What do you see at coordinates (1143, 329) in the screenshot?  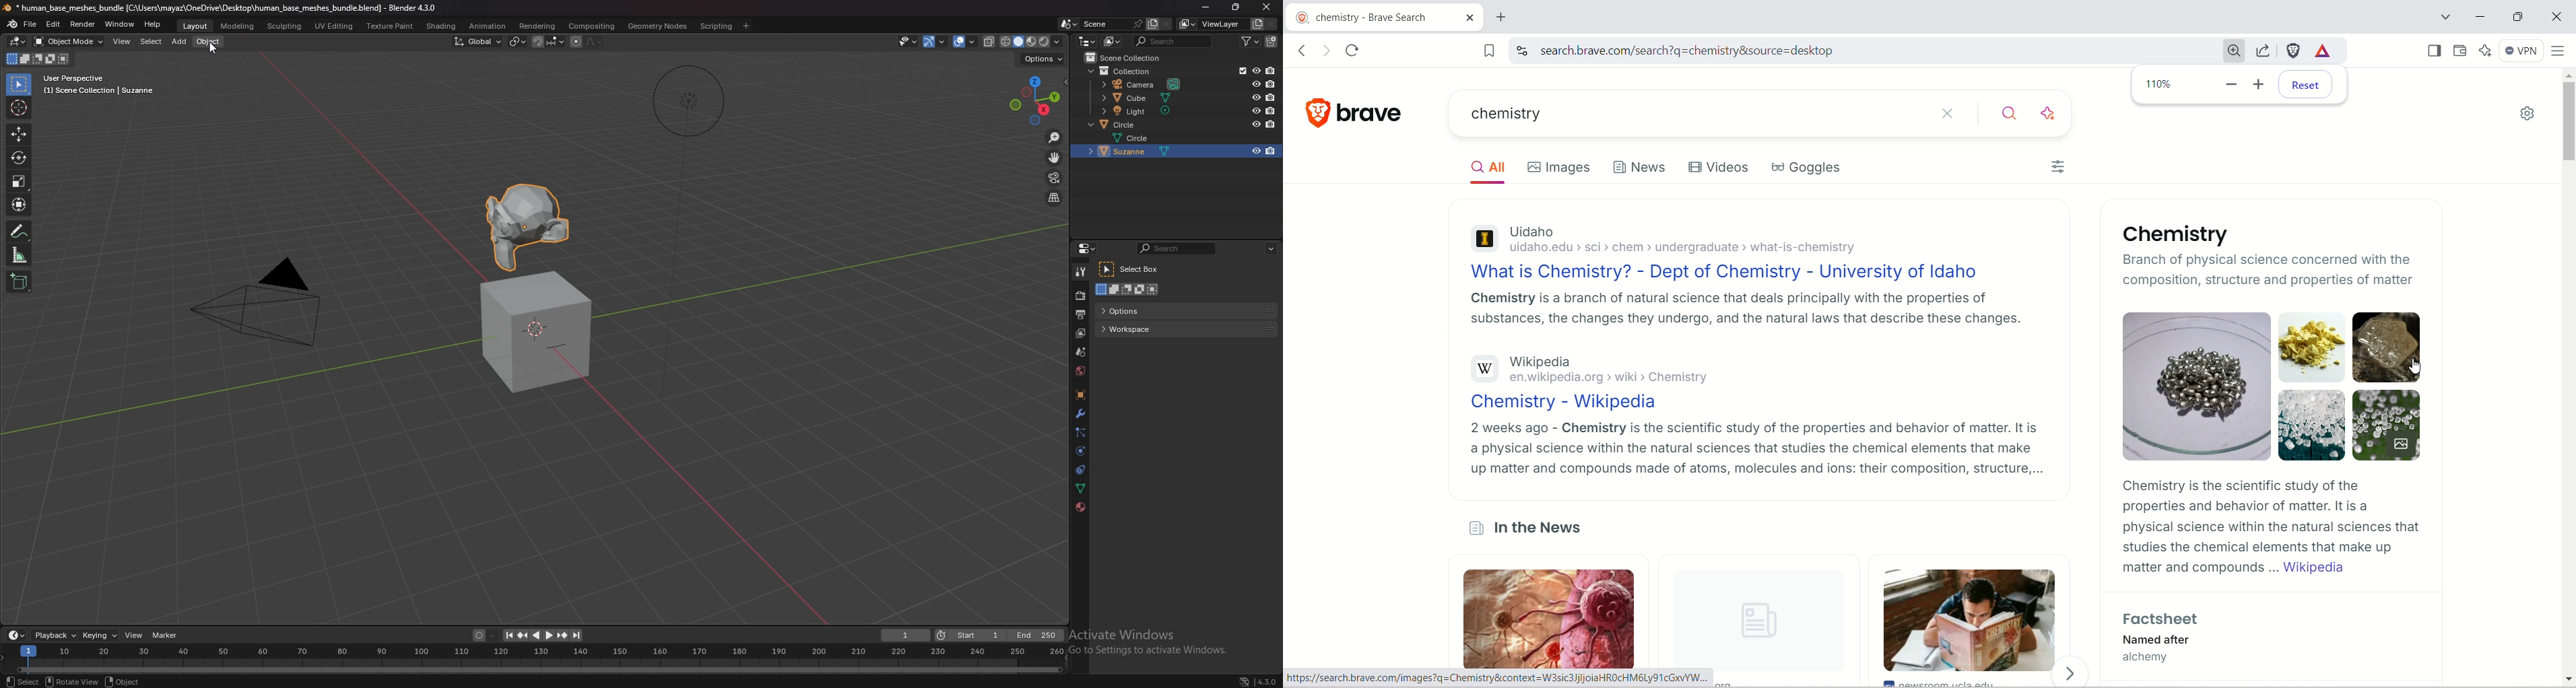 I see `workspace` at bounding box center [1143, 329].